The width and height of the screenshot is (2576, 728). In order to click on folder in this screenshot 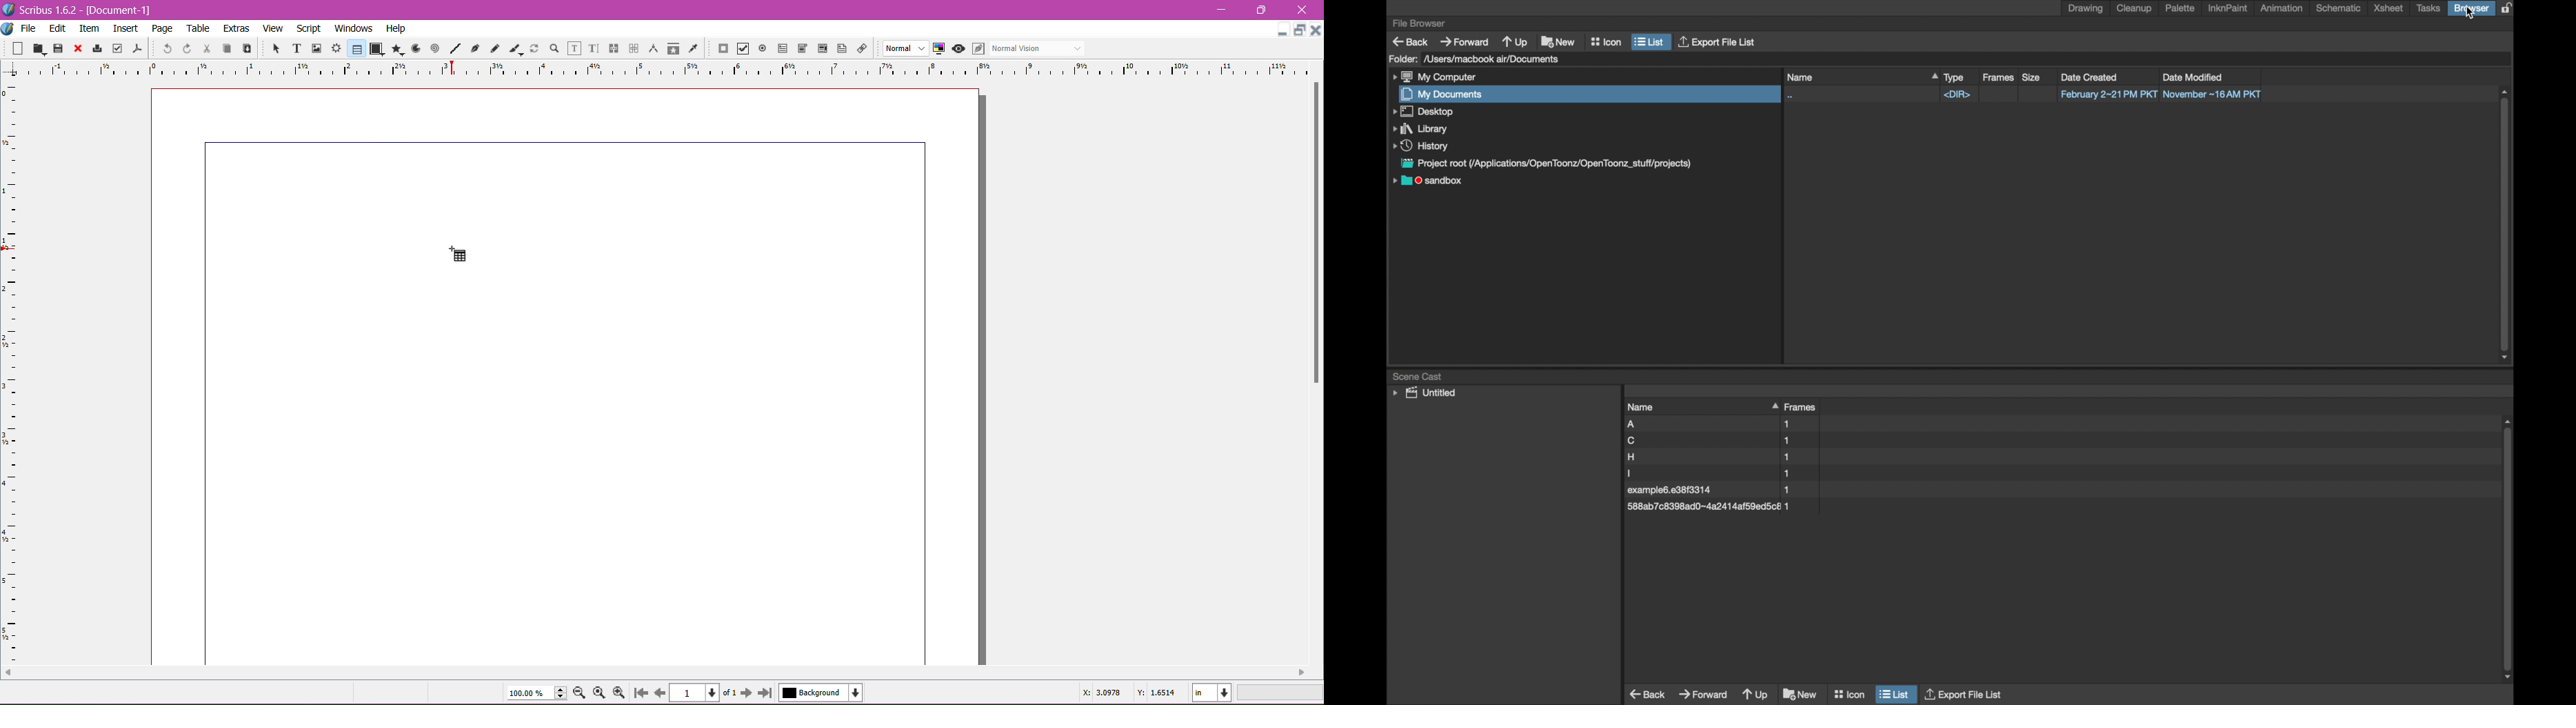, I will do `click(1401, 59)`.